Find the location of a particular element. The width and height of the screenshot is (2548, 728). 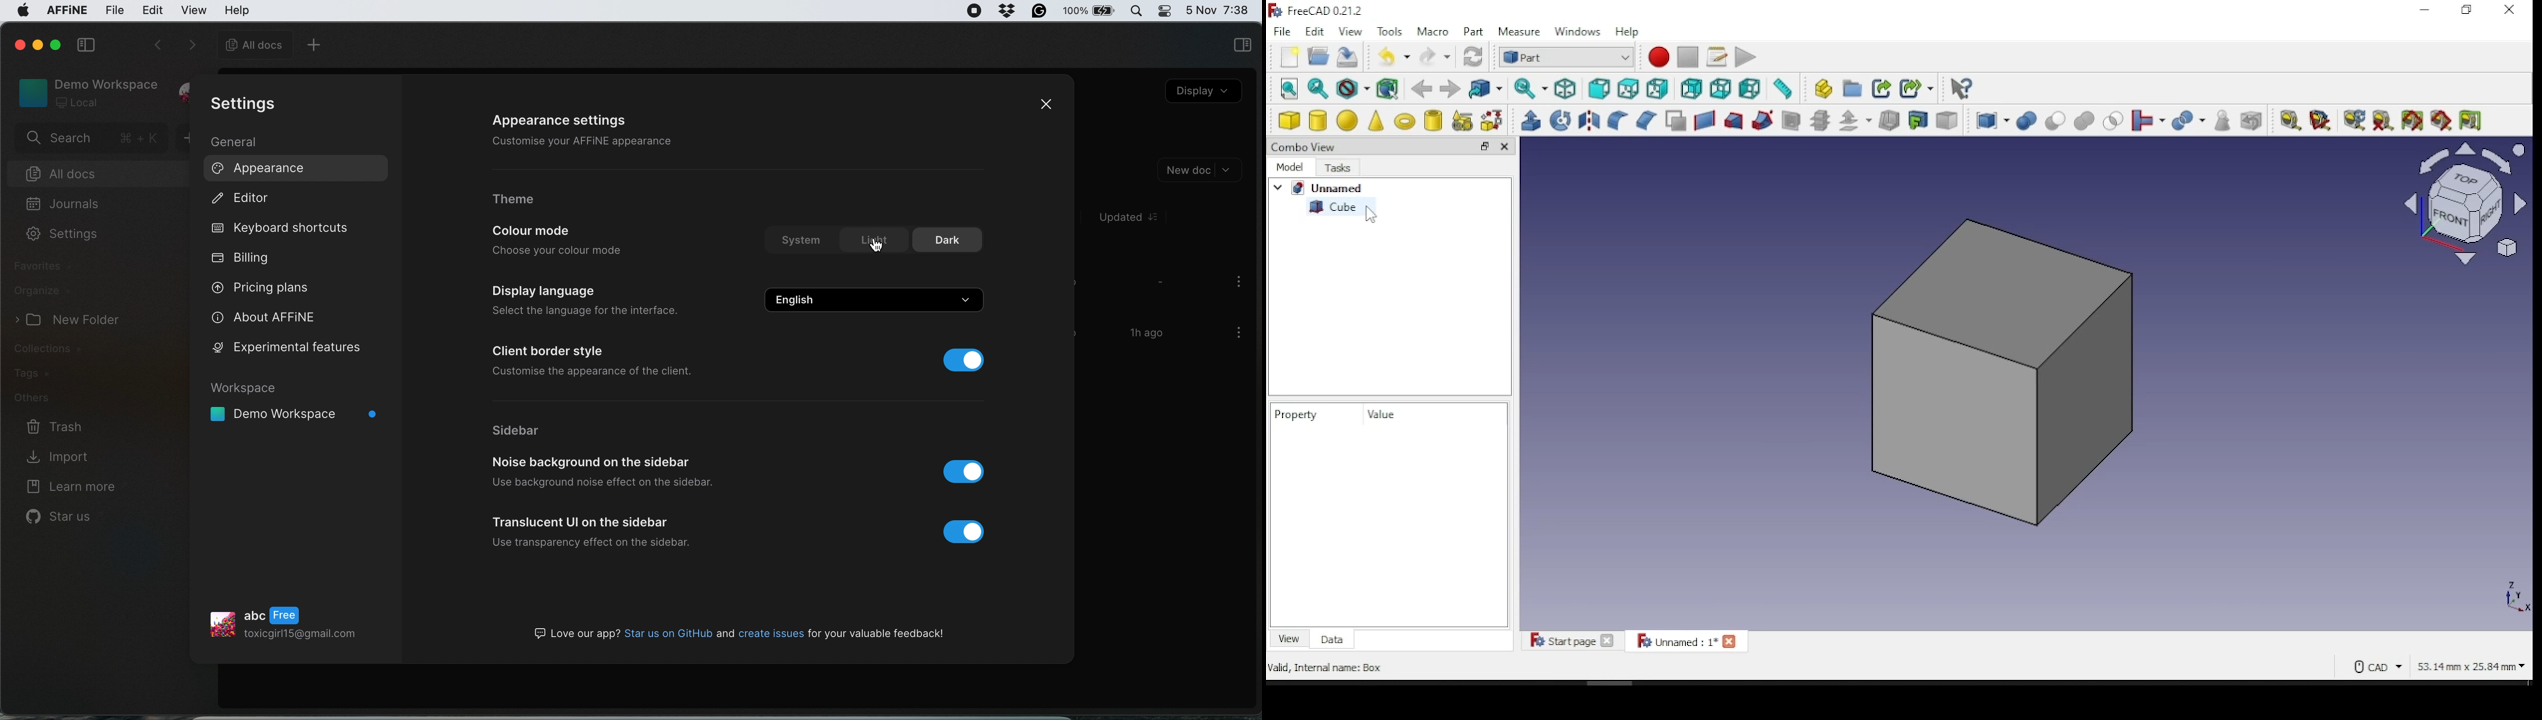

import is located at coordinates (71, 456).